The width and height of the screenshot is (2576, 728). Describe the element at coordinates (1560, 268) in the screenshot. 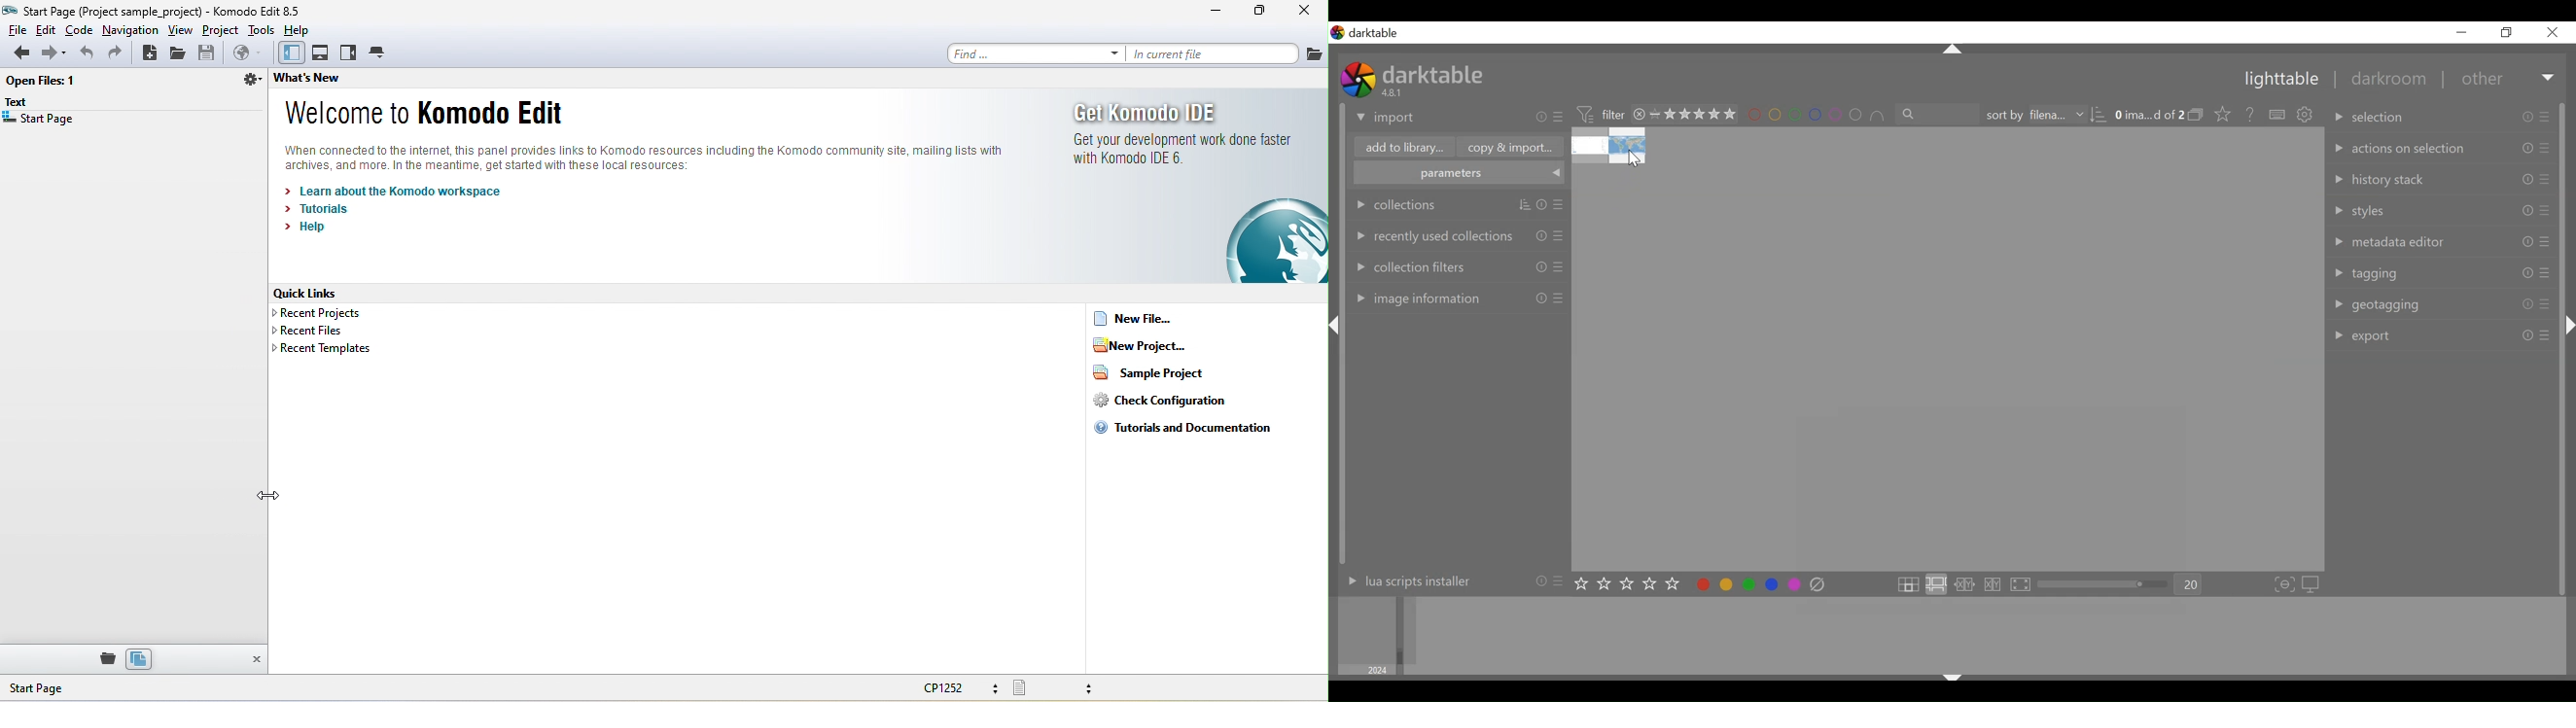

I see `` at that location.